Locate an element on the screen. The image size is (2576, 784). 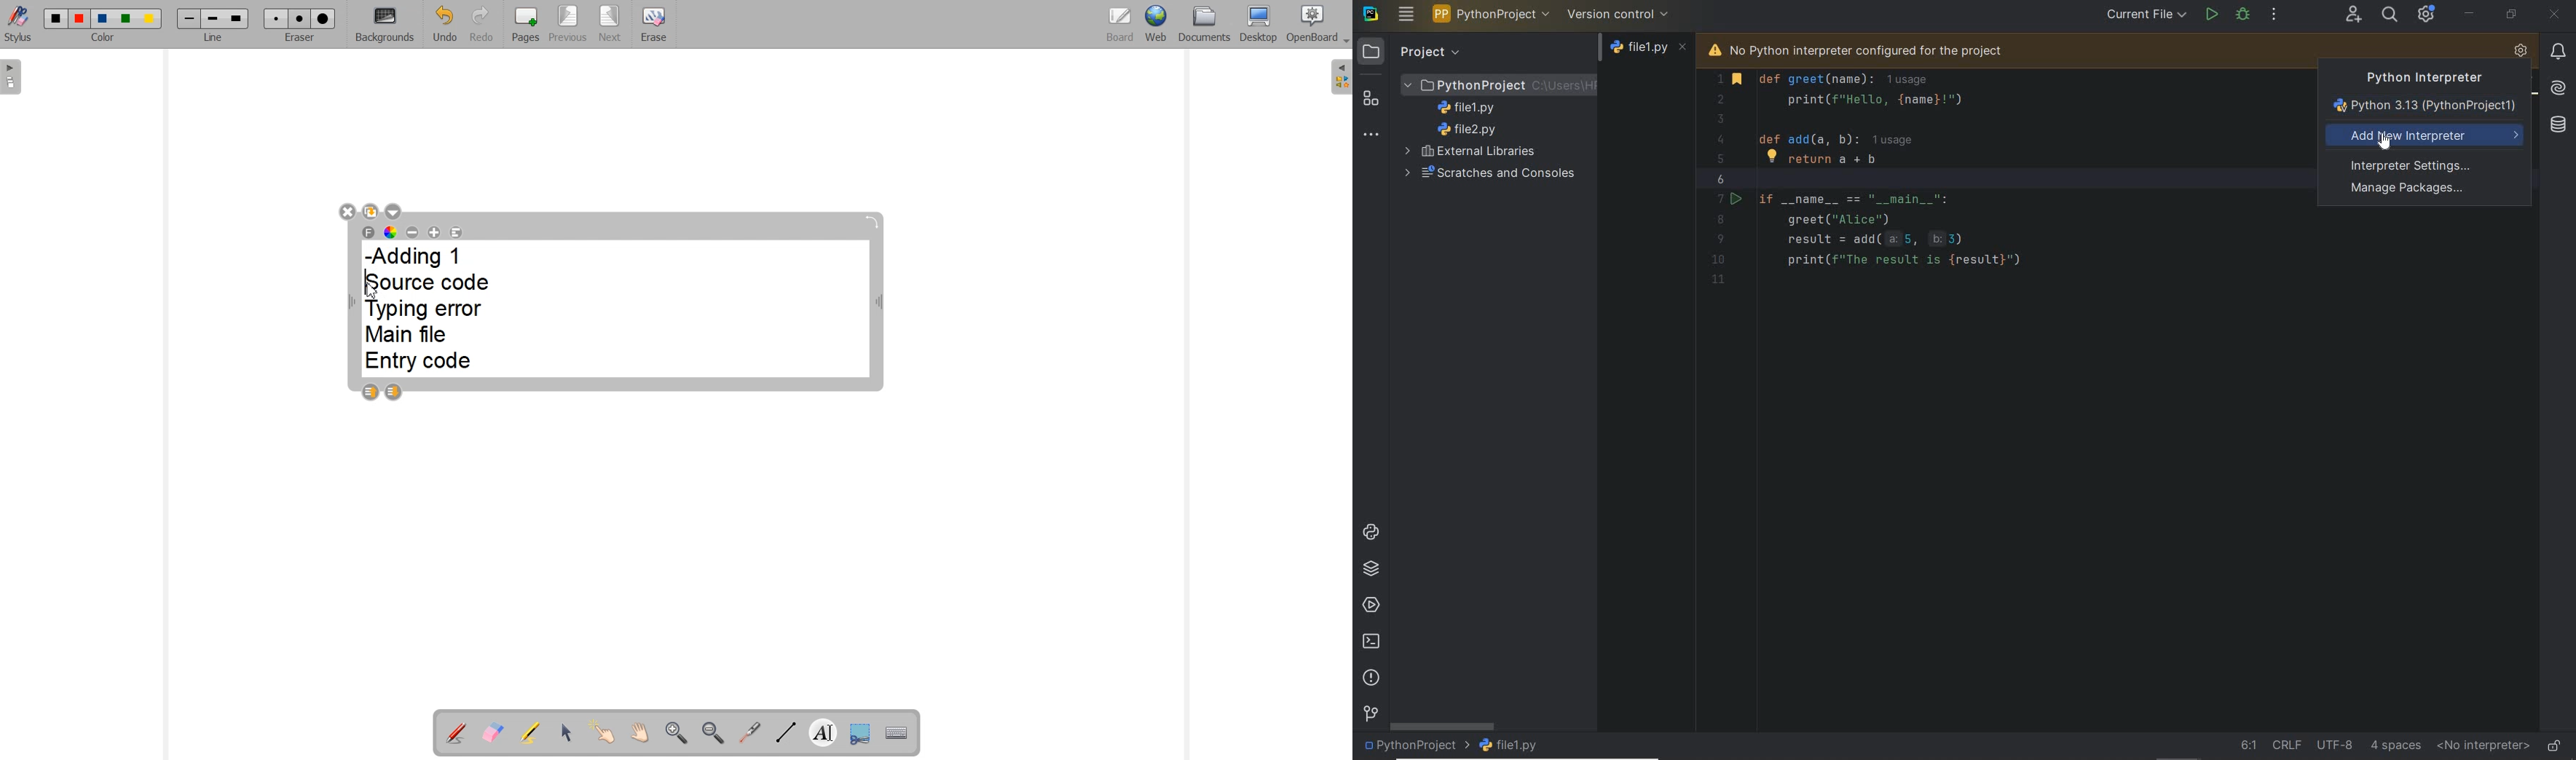
Documents is located at coordinates (1205, 25).